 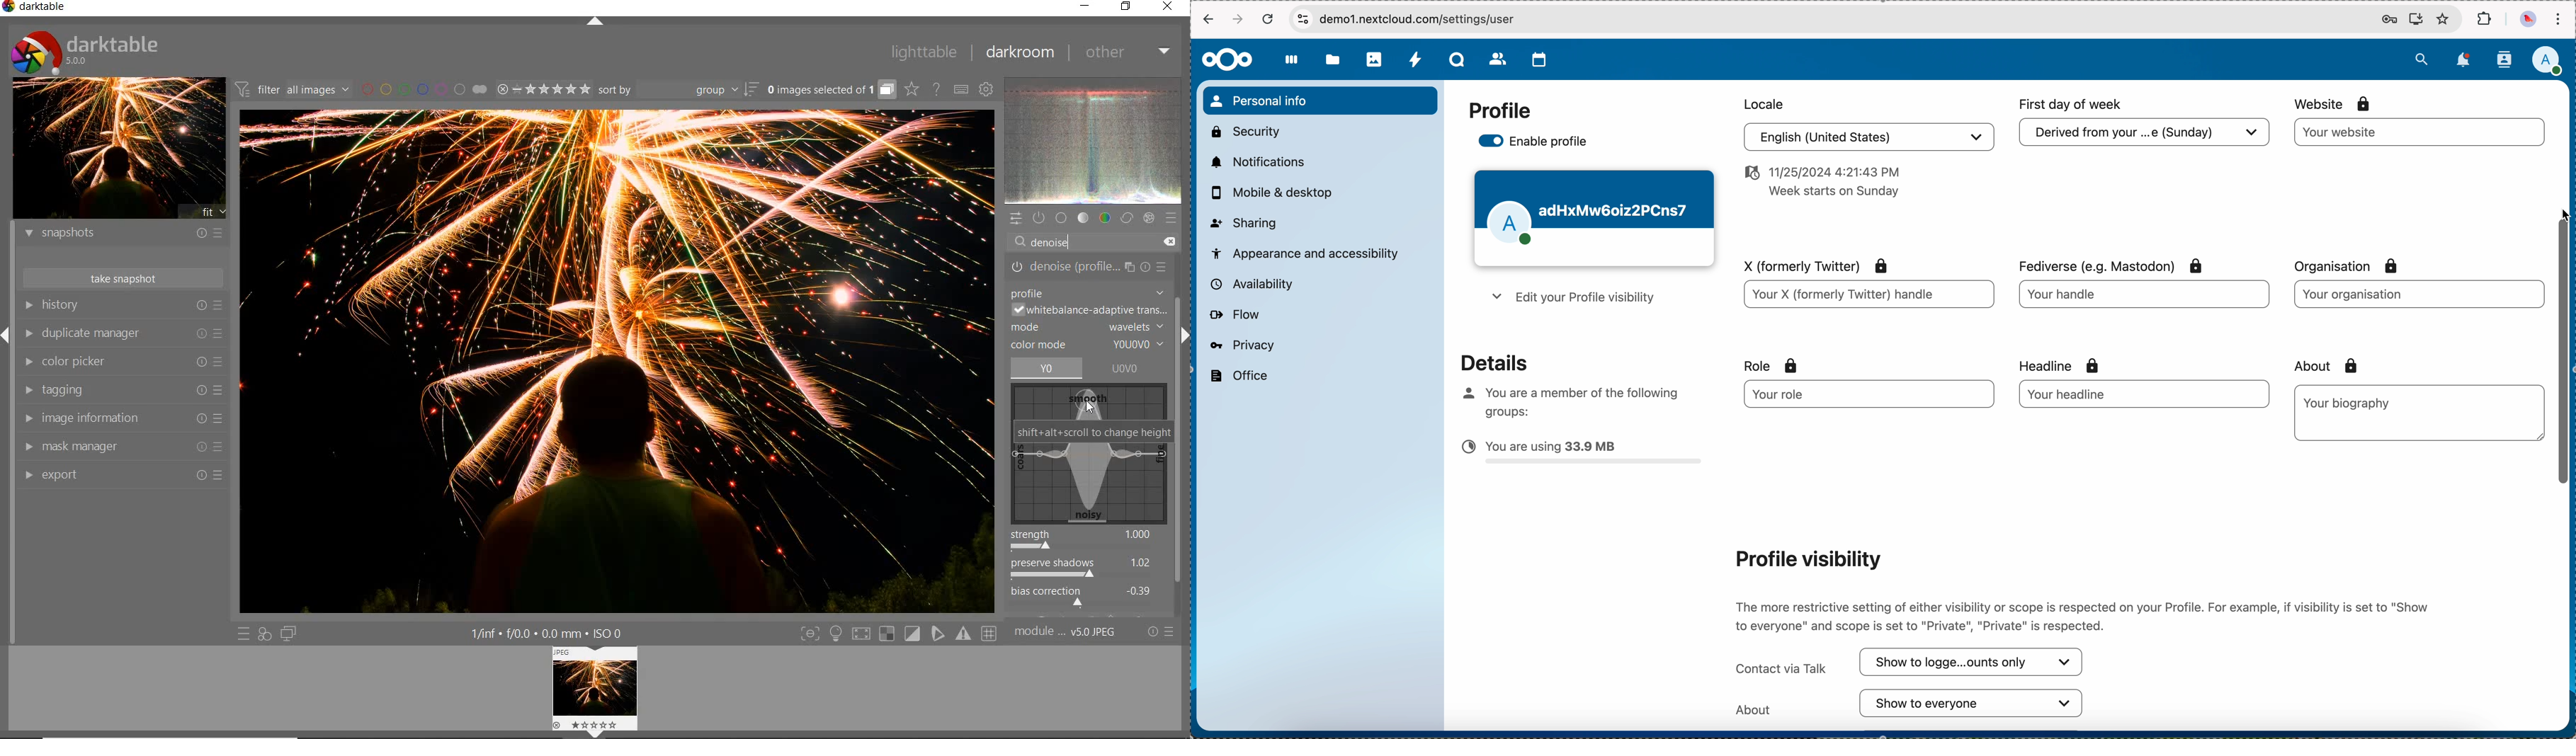 I want to click on sharing, so click(x=1244, y=222).